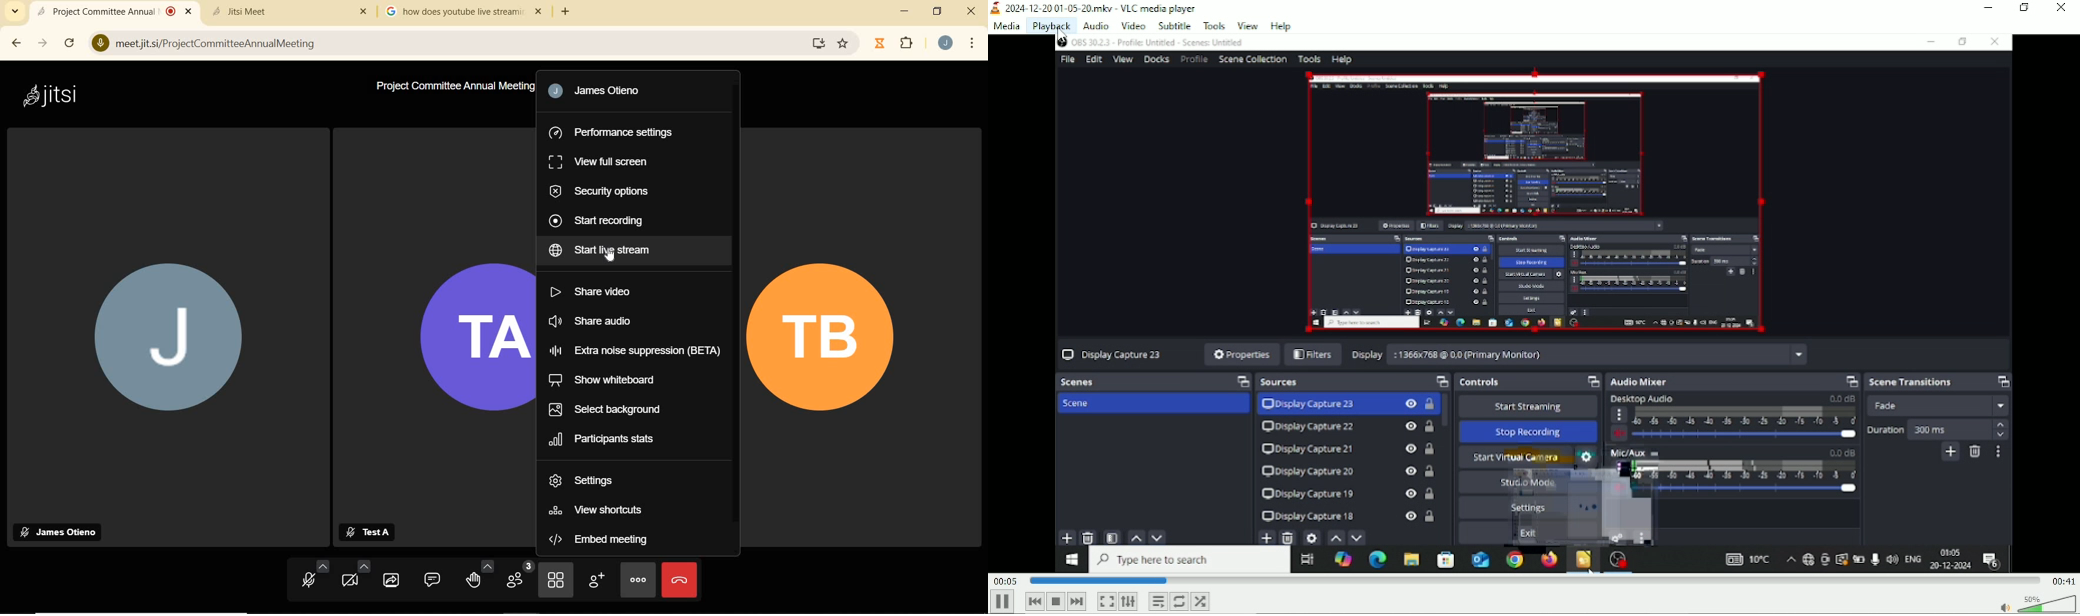 The width and height of the screenshot is (2100, 616). I want to click on Toggle video in fullscreen, so click(1106, 601).